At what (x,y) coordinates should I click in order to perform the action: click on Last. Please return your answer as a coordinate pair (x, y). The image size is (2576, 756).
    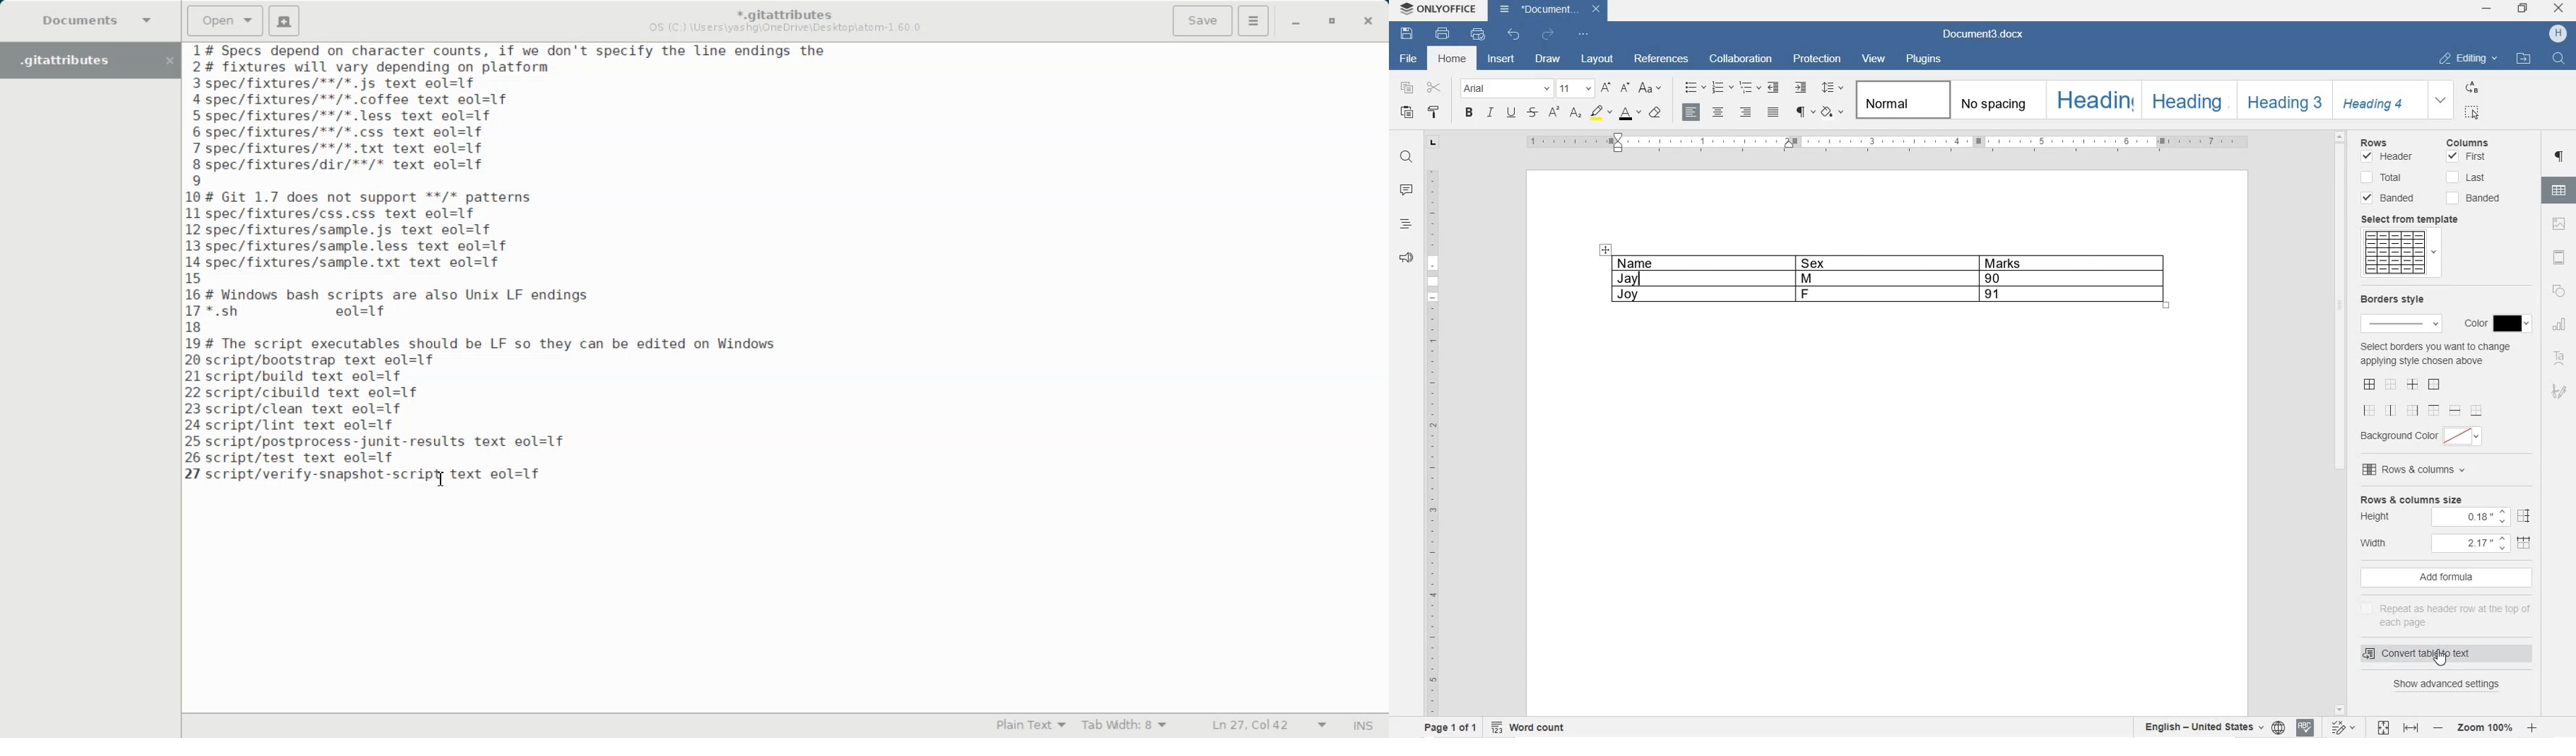
    Looking at the image, I should click on (2467, 177).